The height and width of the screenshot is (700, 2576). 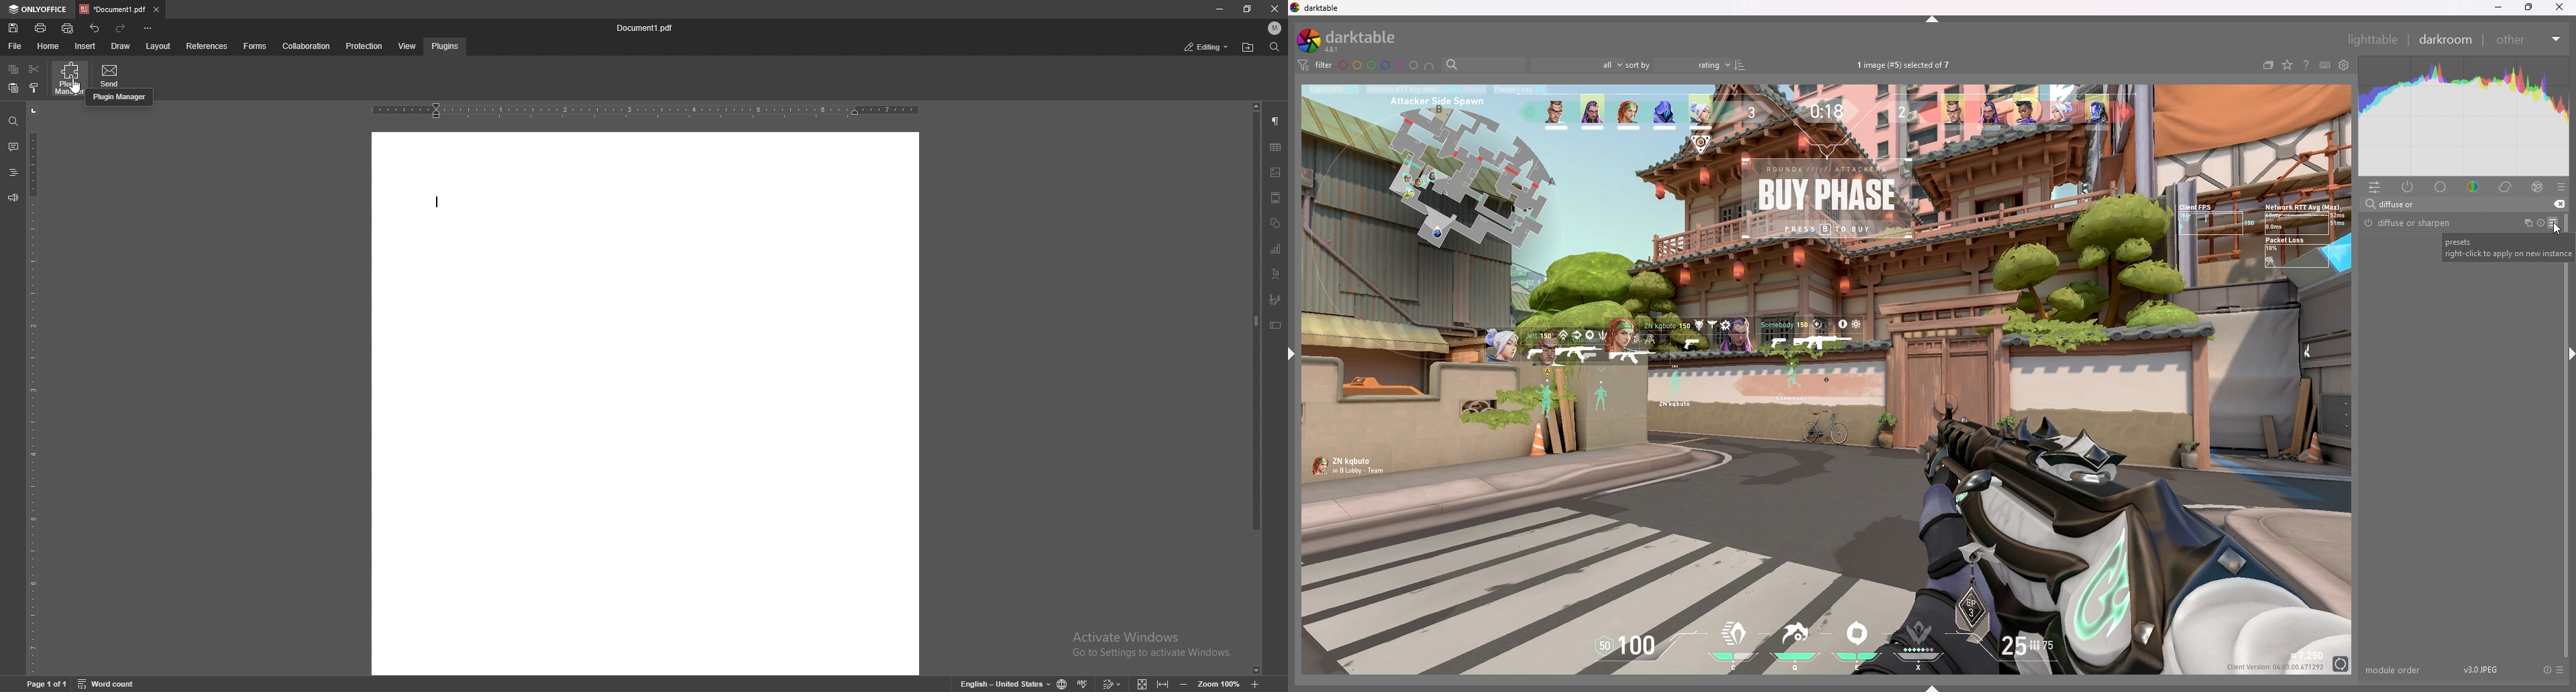 I want to click on profile, so click(x=1277, y=27).